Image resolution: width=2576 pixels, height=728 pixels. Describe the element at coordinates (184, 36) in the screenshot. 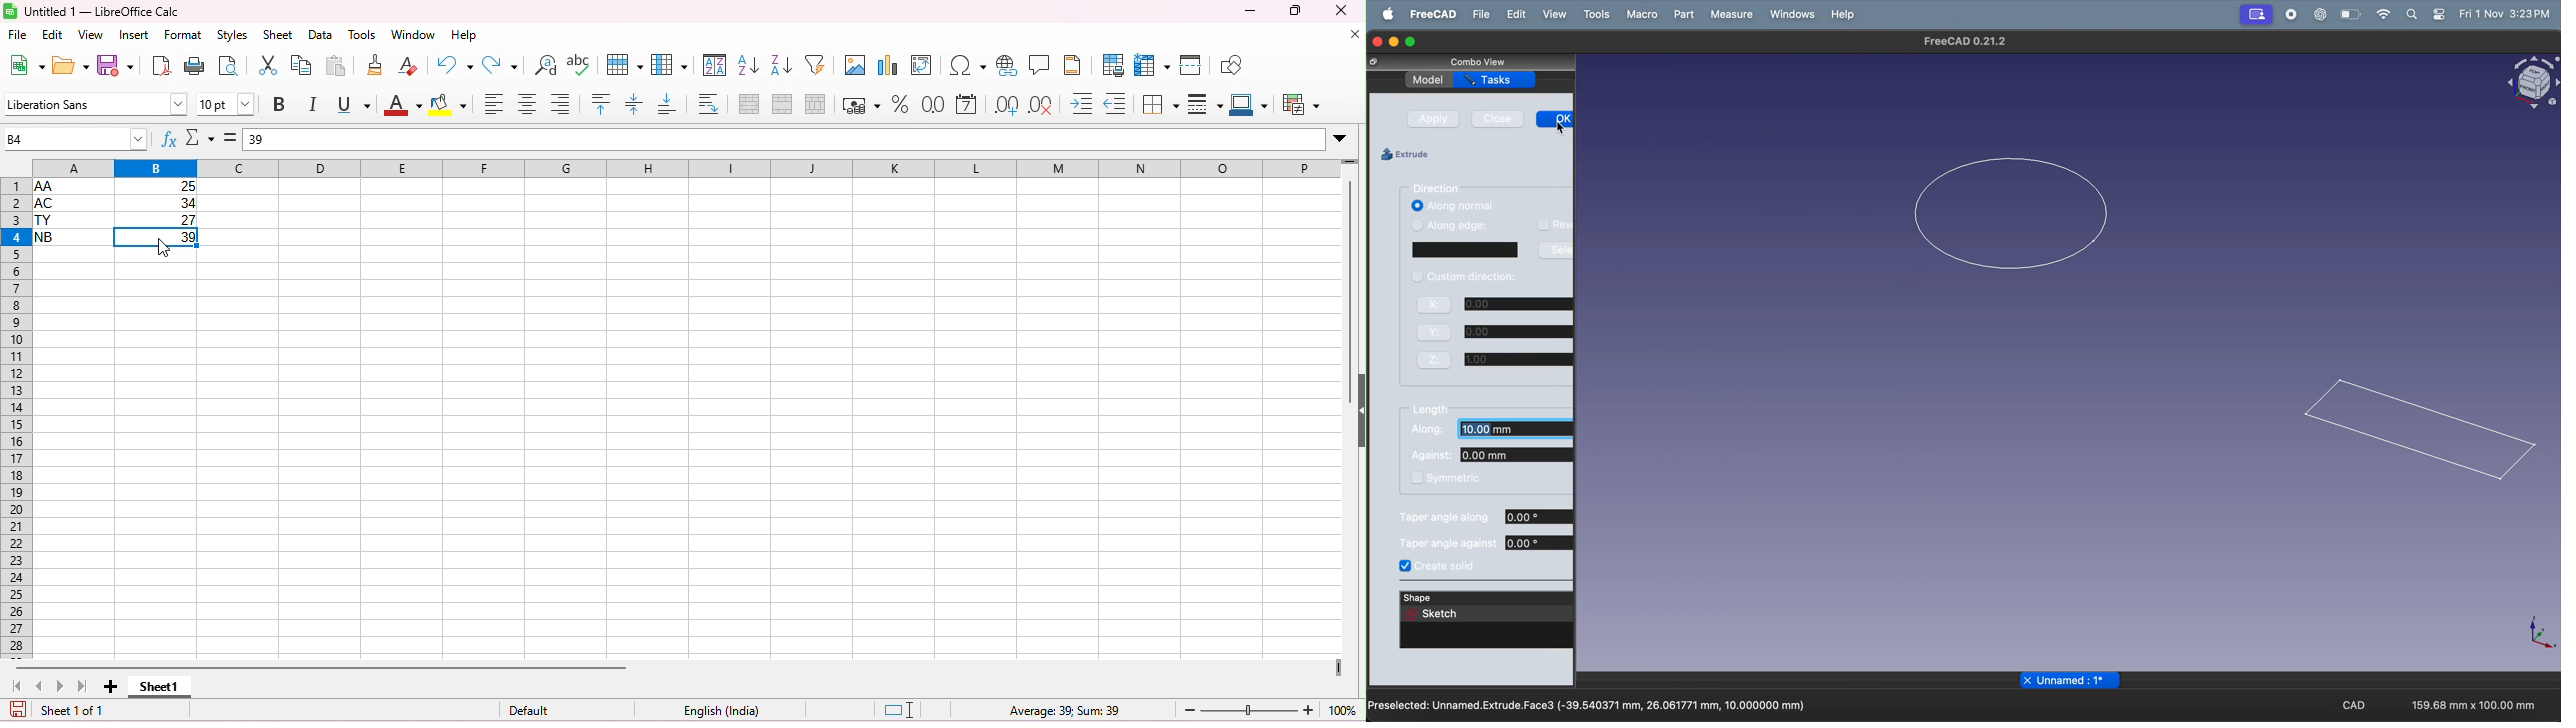

I see `format` at that location.